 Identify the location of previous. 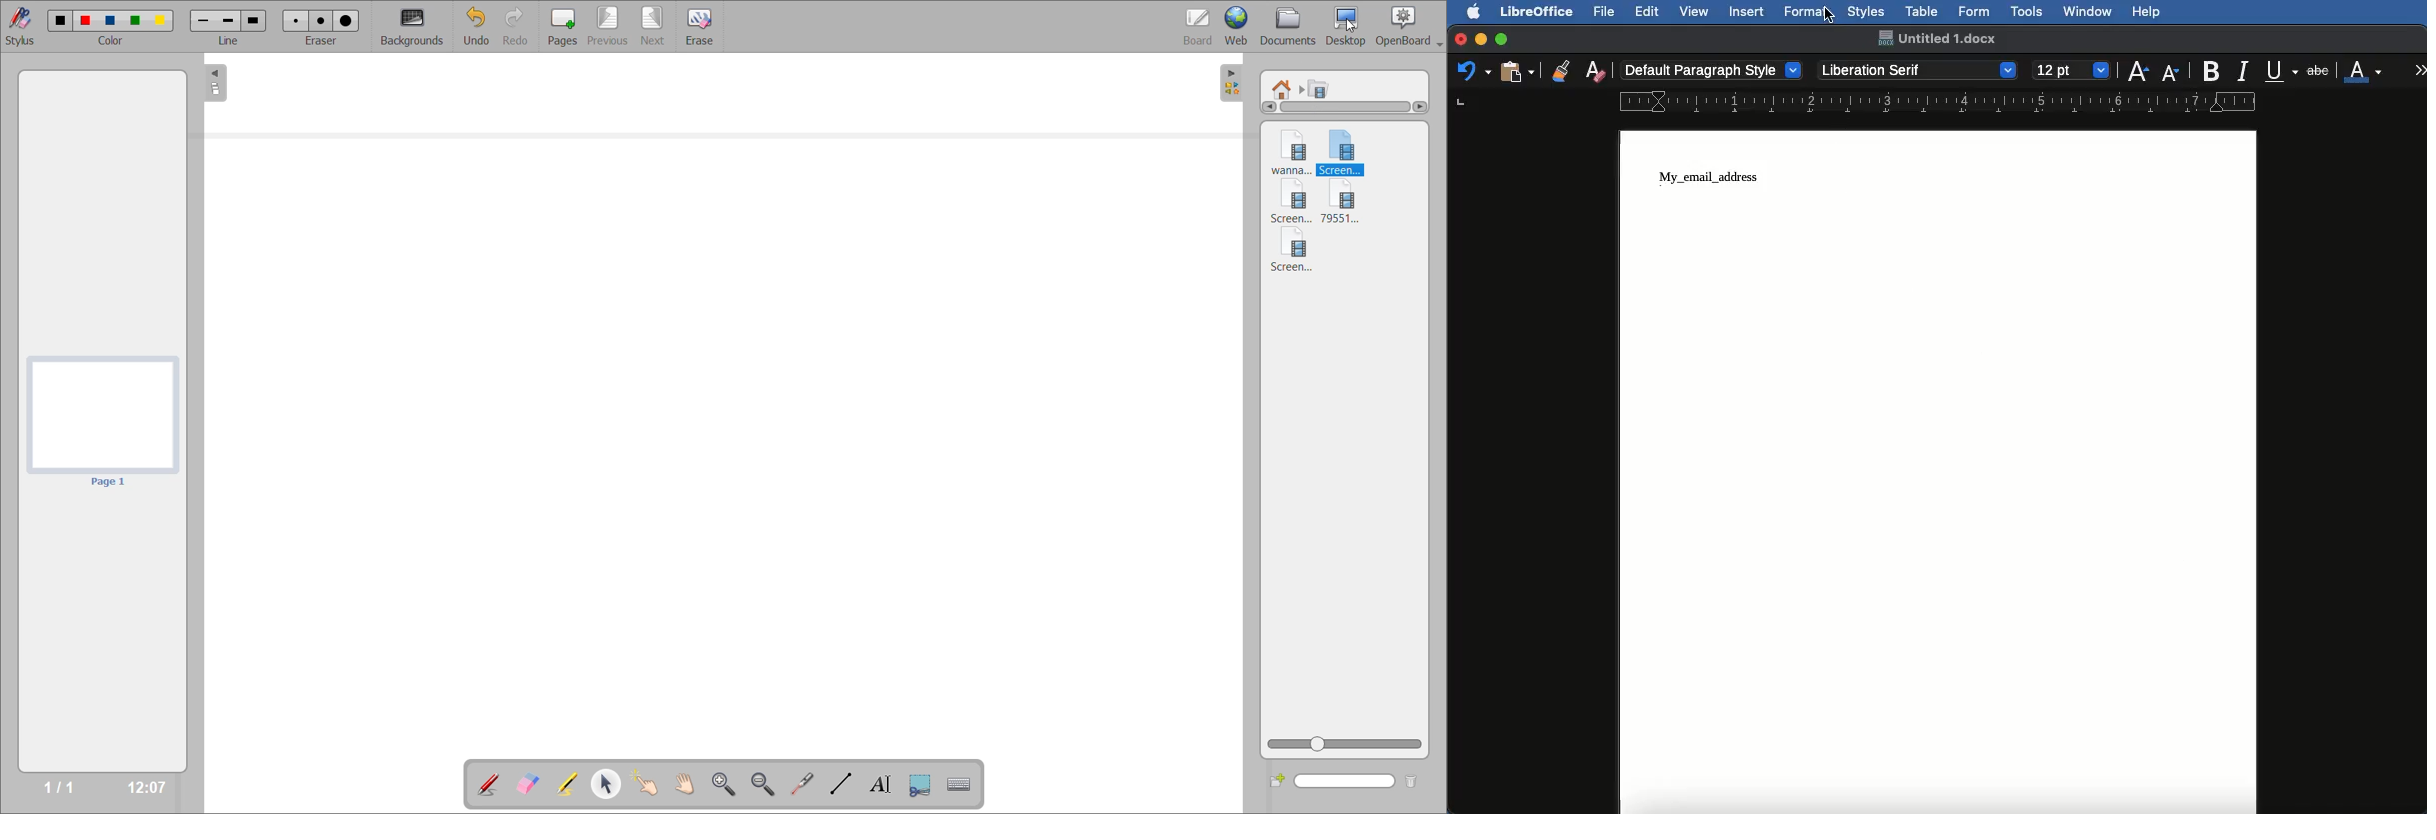
(605, 27).